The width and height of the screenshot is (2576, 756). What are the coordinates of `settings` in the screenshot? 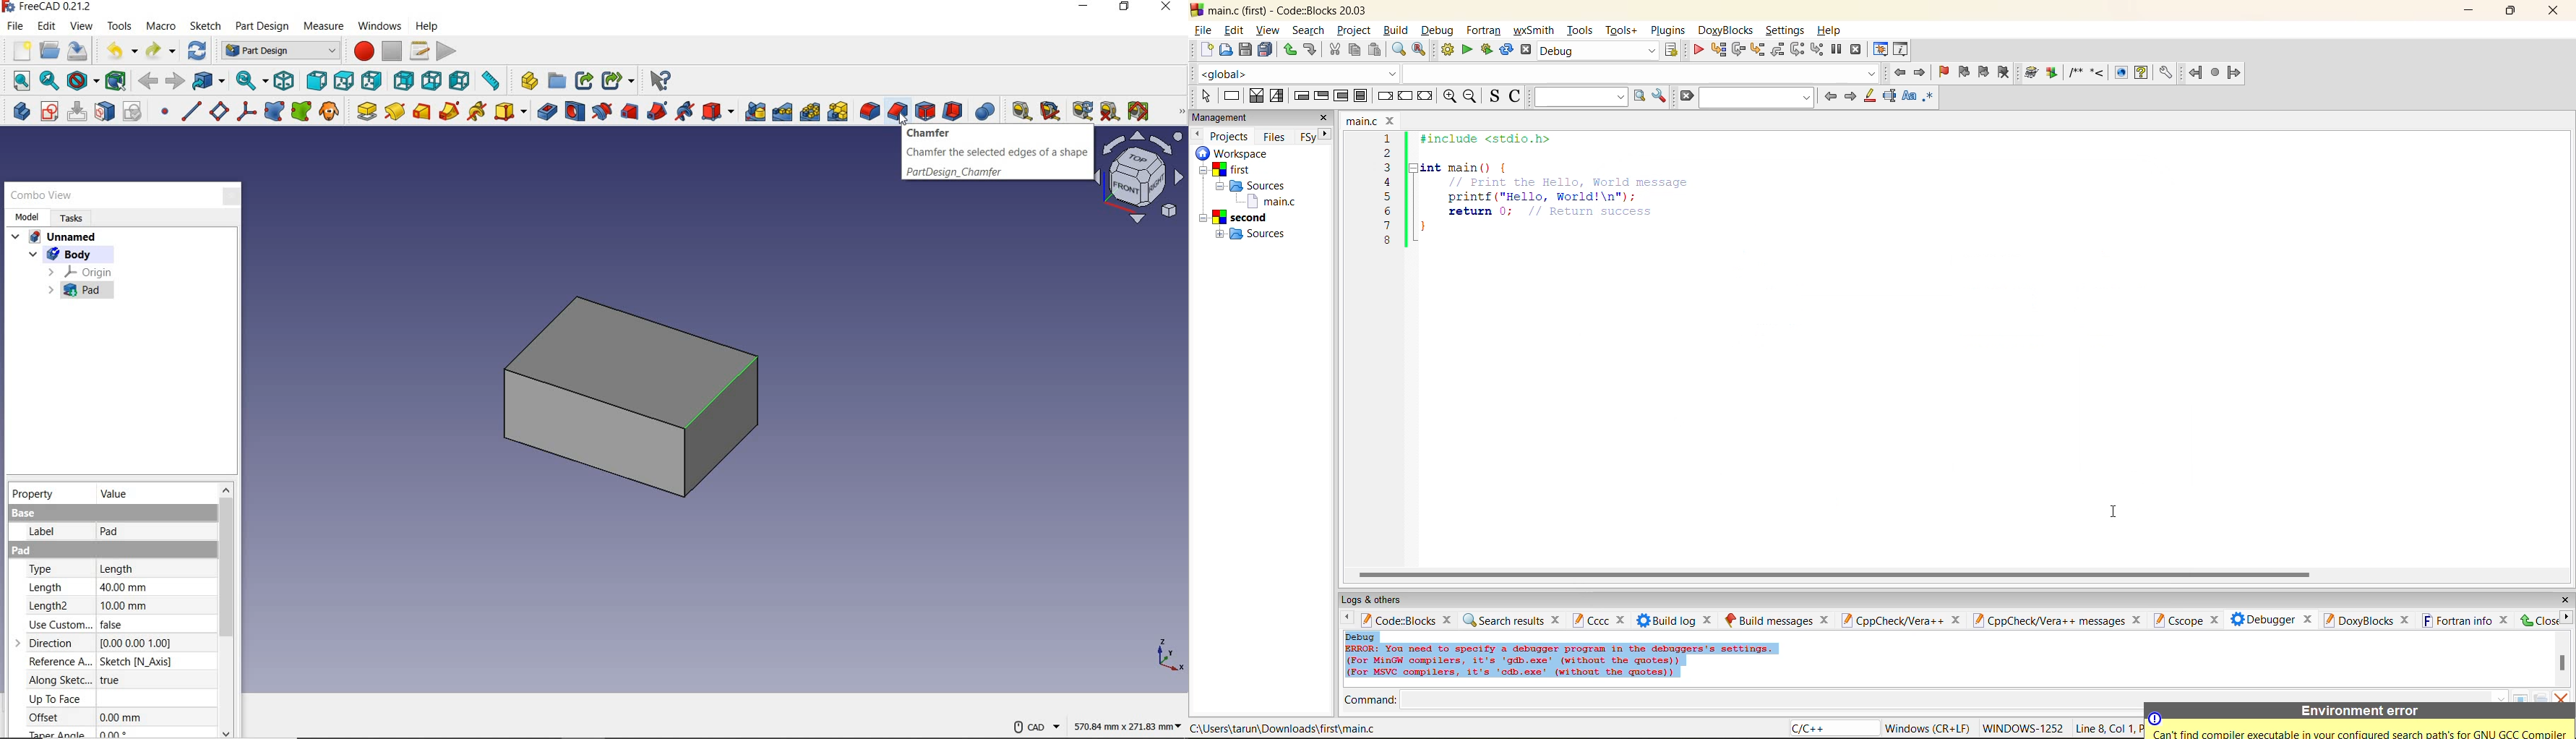 It's located at (2165, 73).